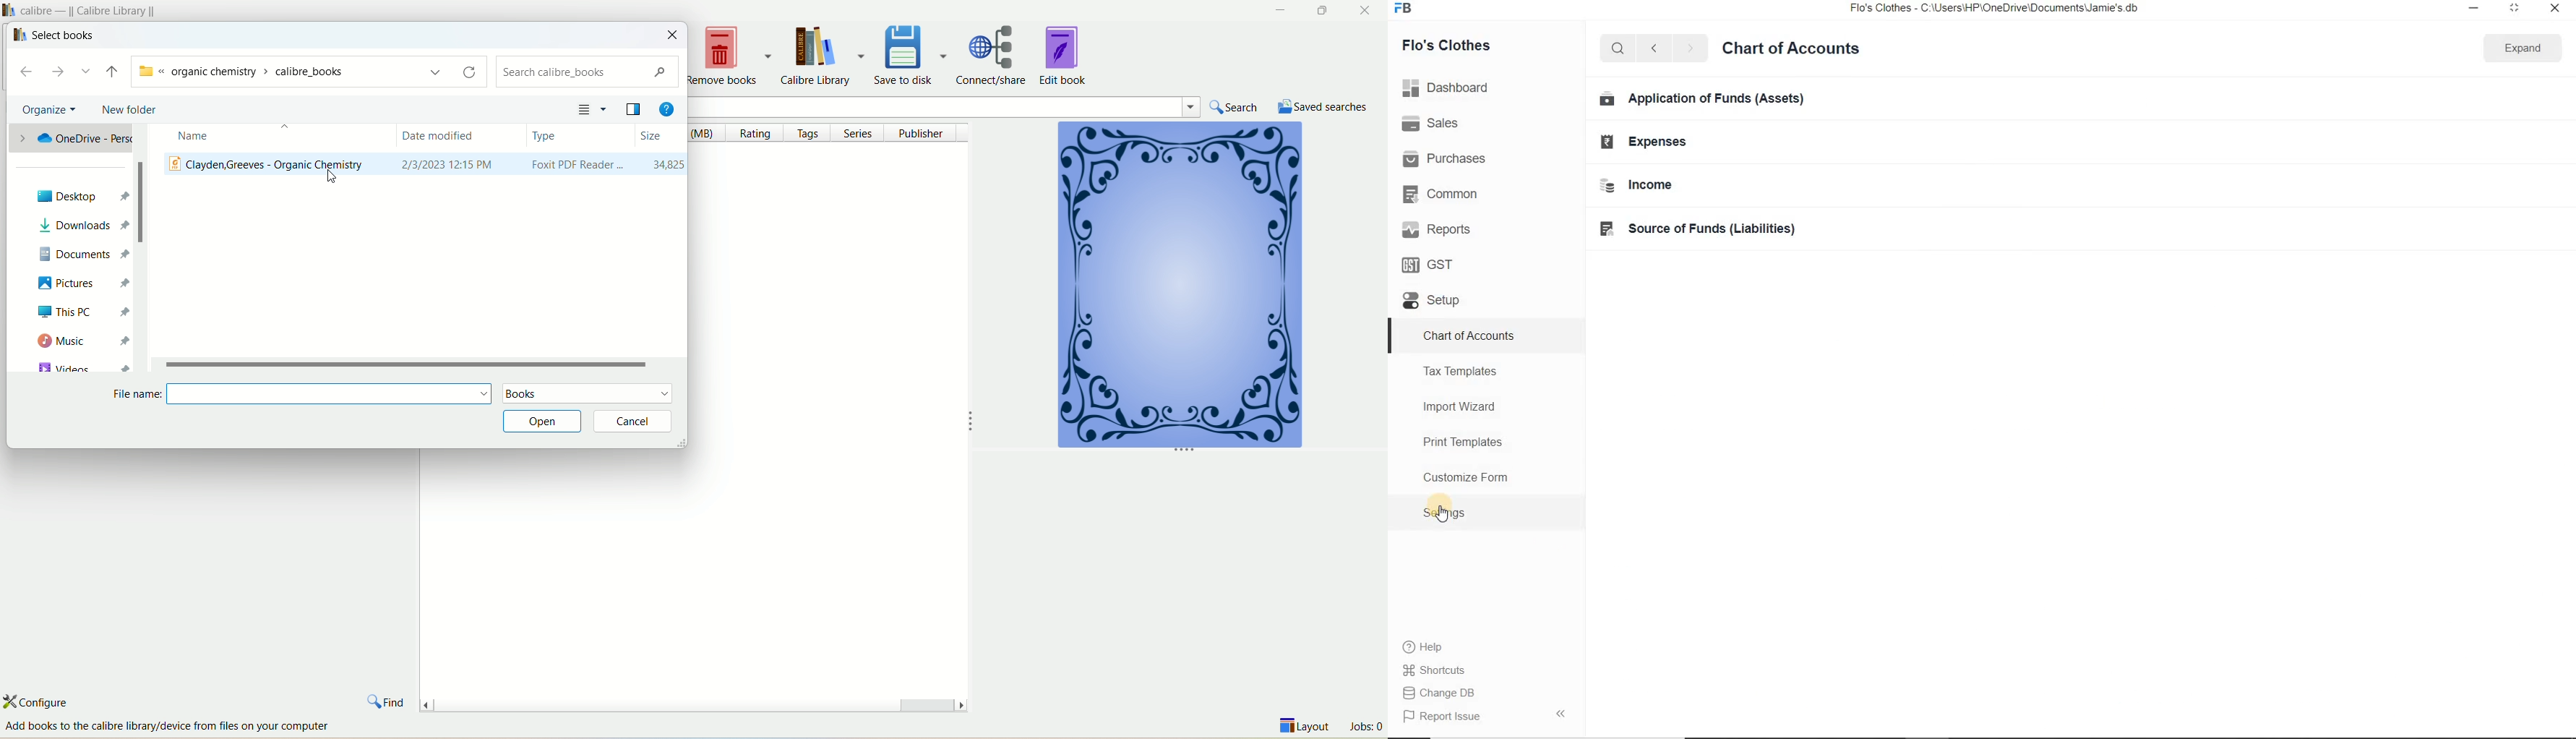 The height and width of the screenshot is (756, 2576). I want to click on Source of Funds (Liabilities), so click(1698, 227).